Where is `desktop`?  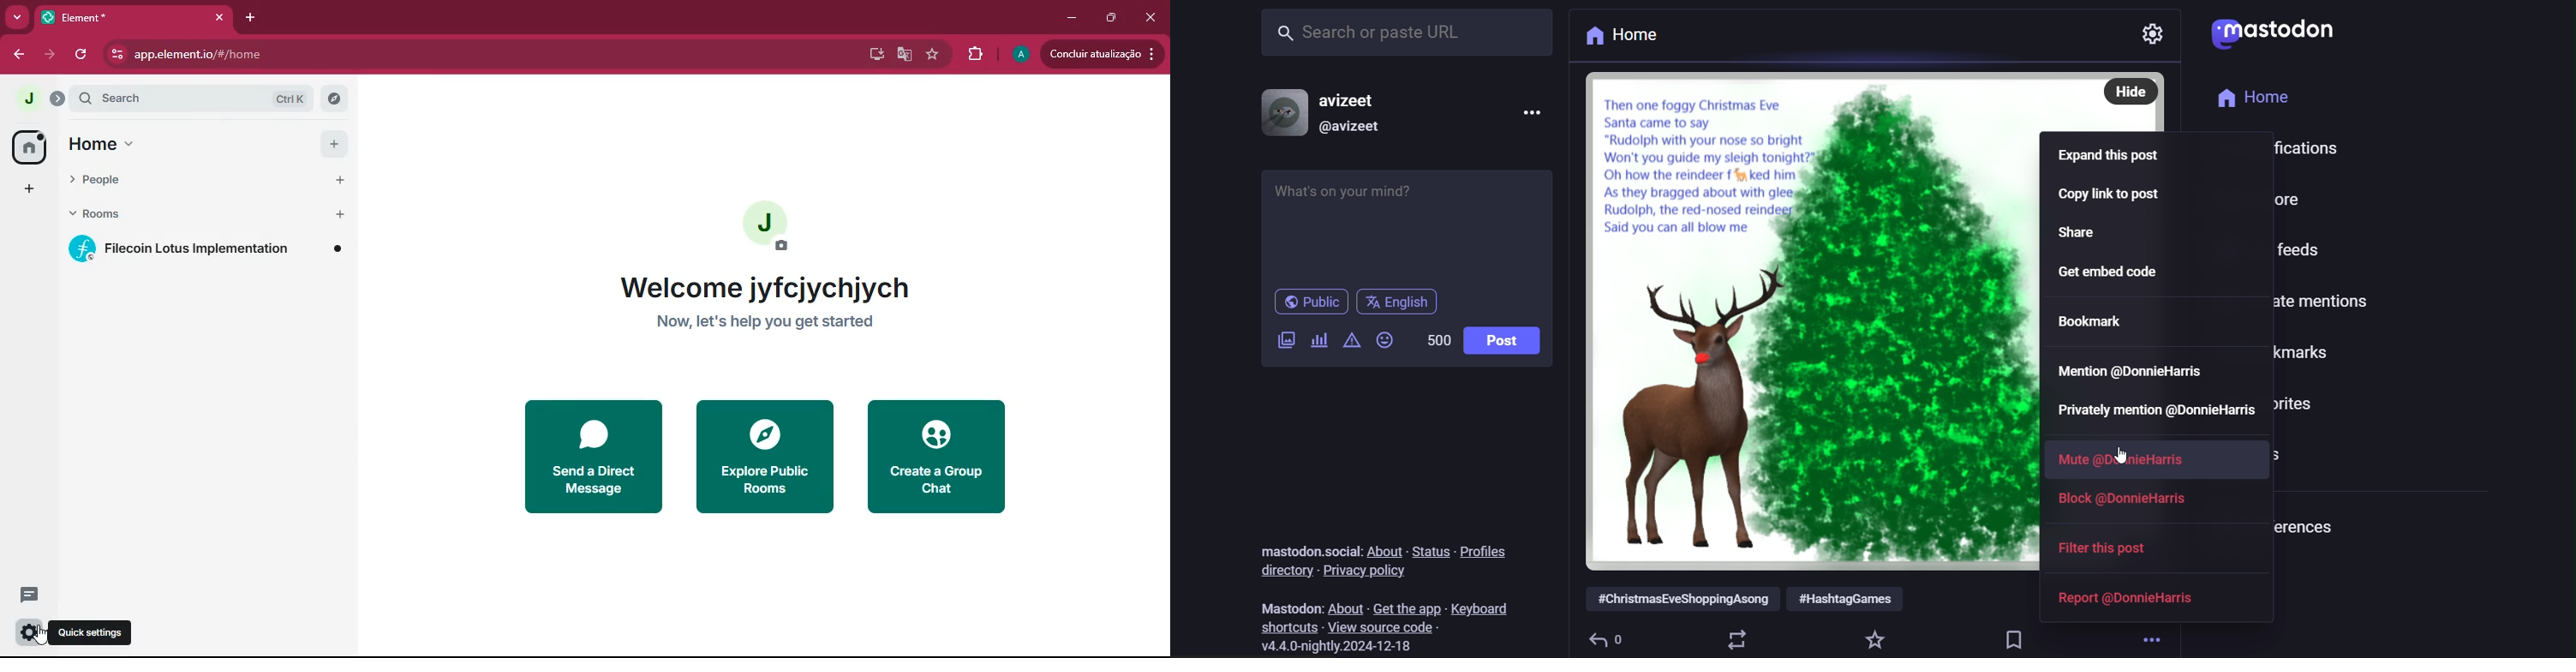
desktop is located at coordinates (872, 56).